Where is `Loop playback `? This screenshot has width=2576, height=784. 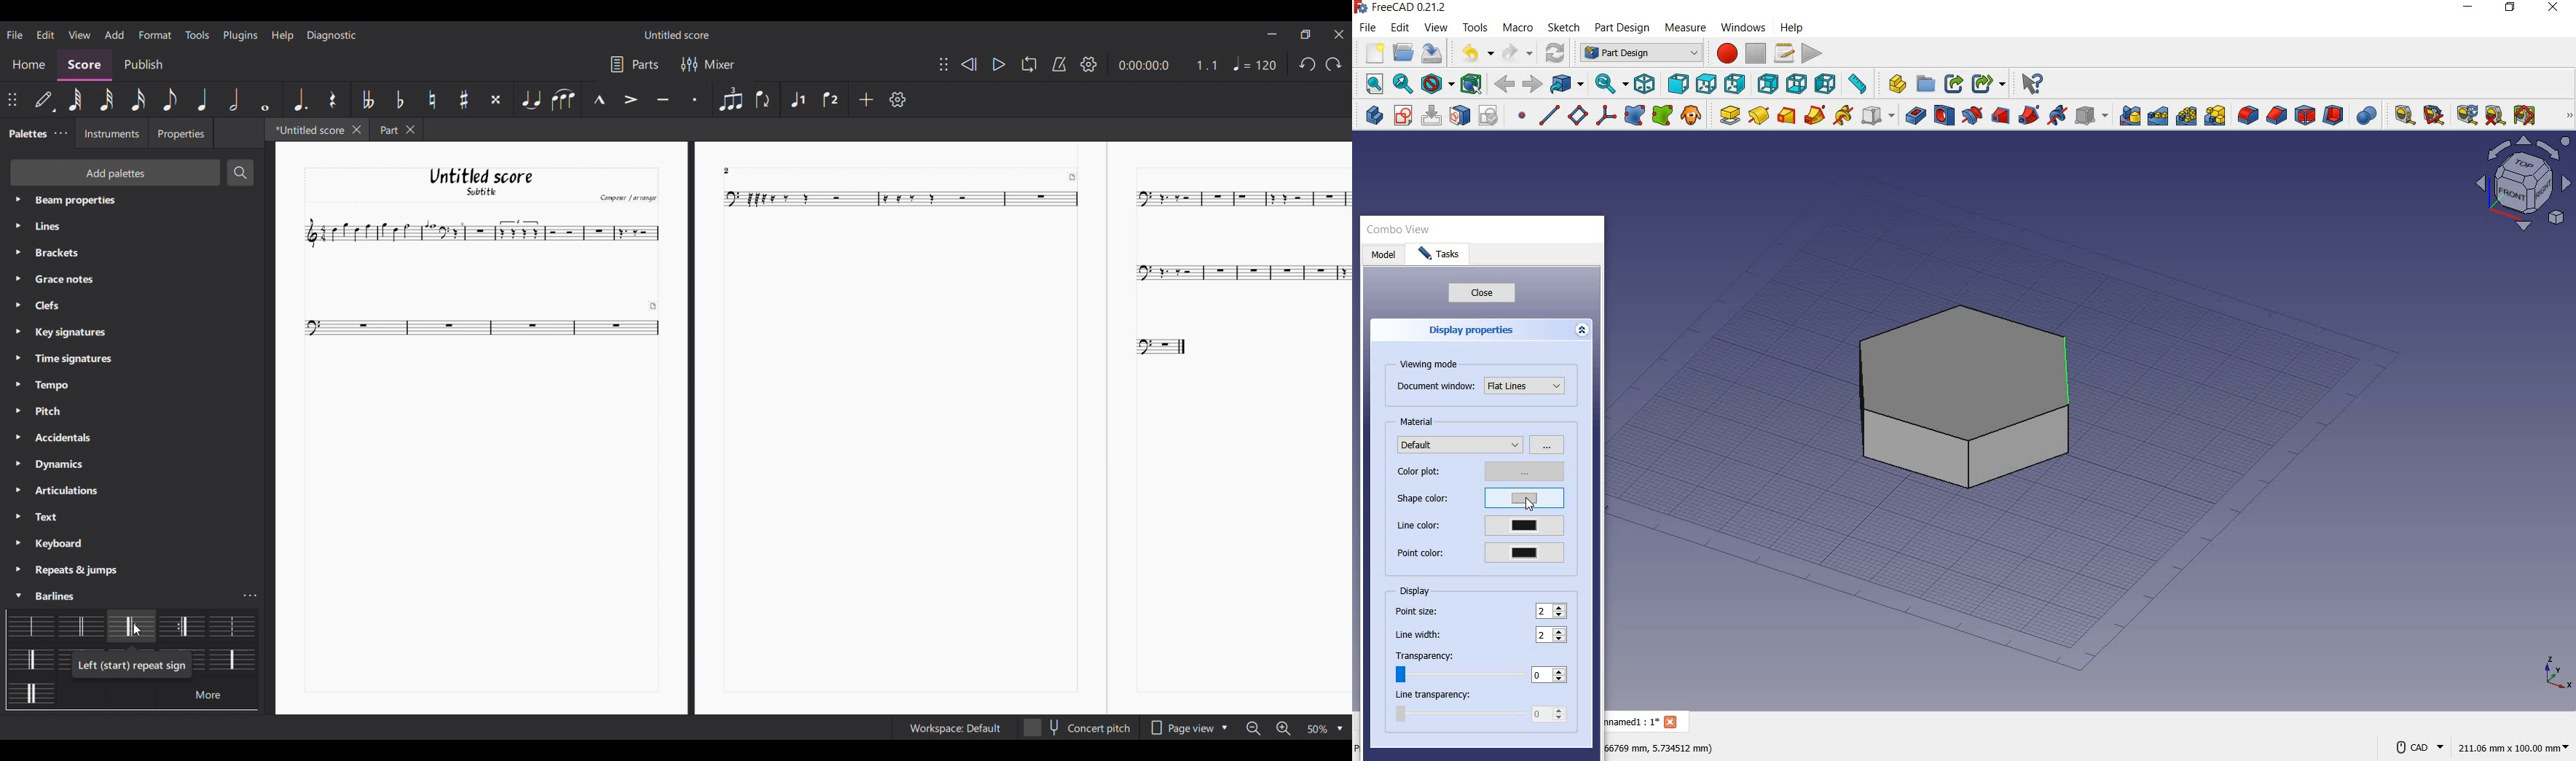
Loop playback  is located at coordinates (1030, 64).